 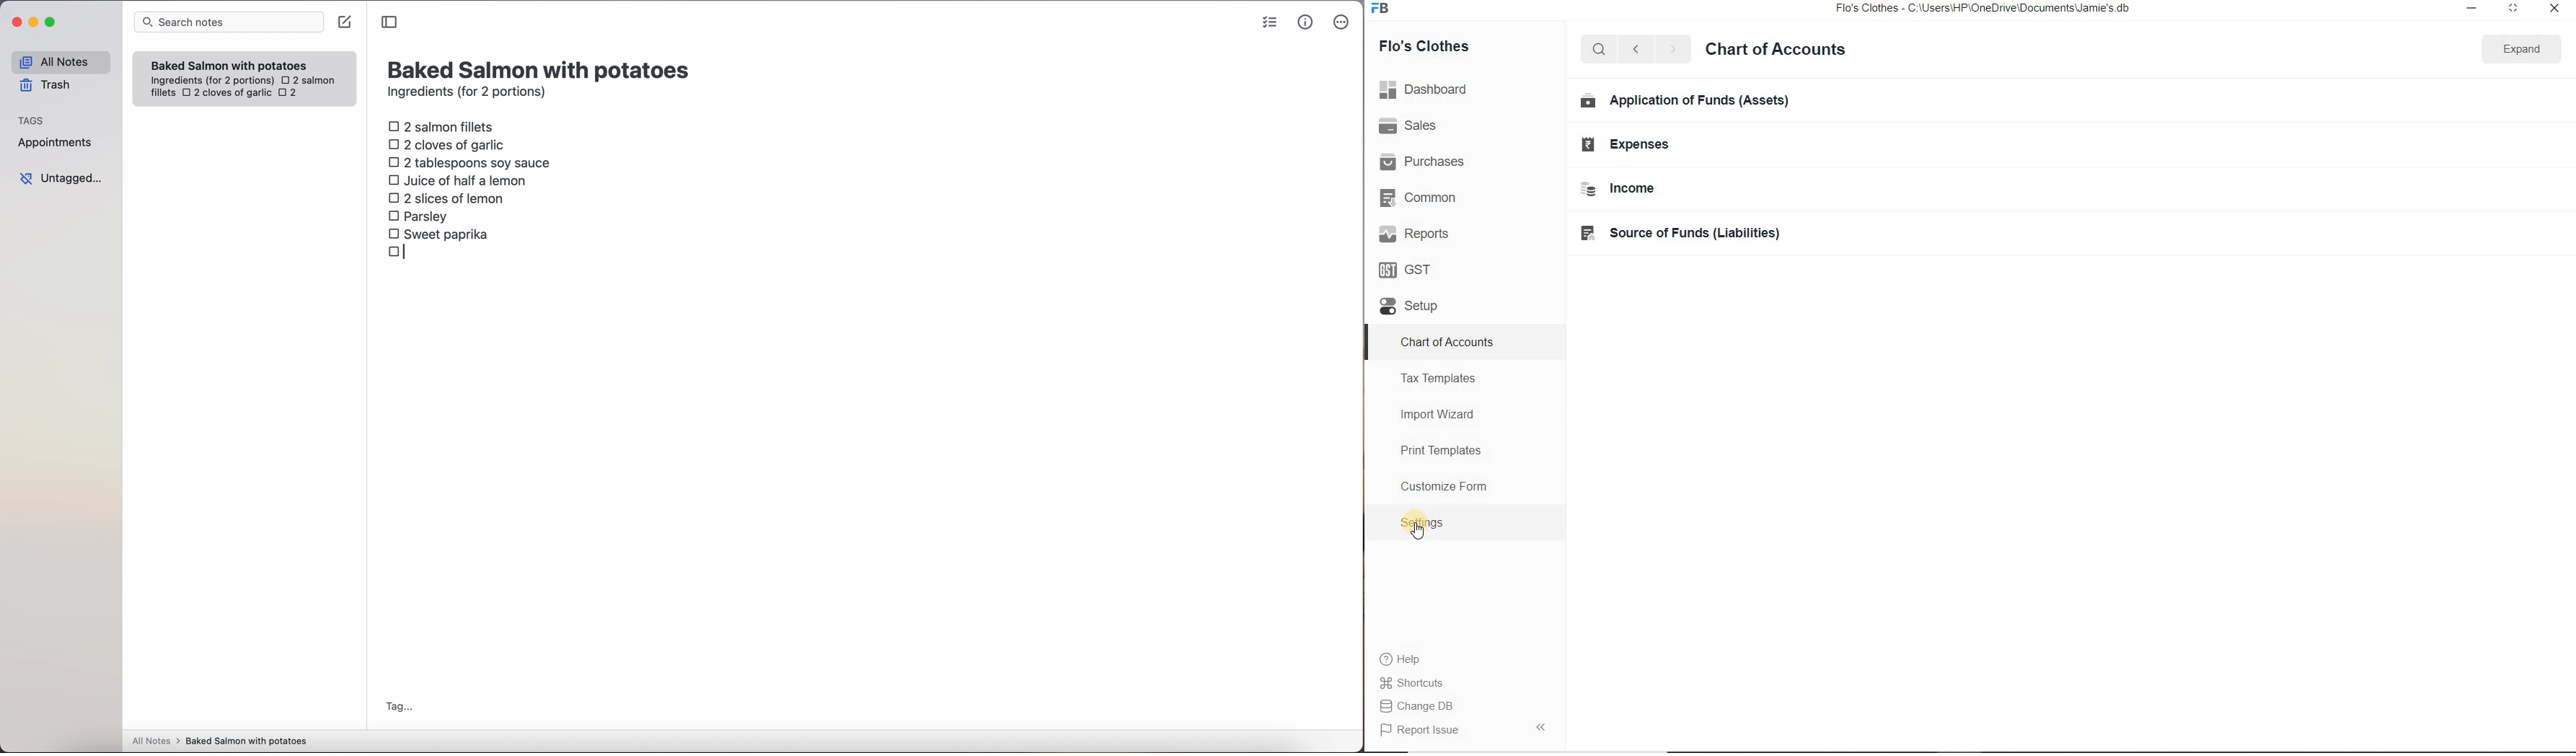 I want to click on untagged, so click(x=62, y=178).